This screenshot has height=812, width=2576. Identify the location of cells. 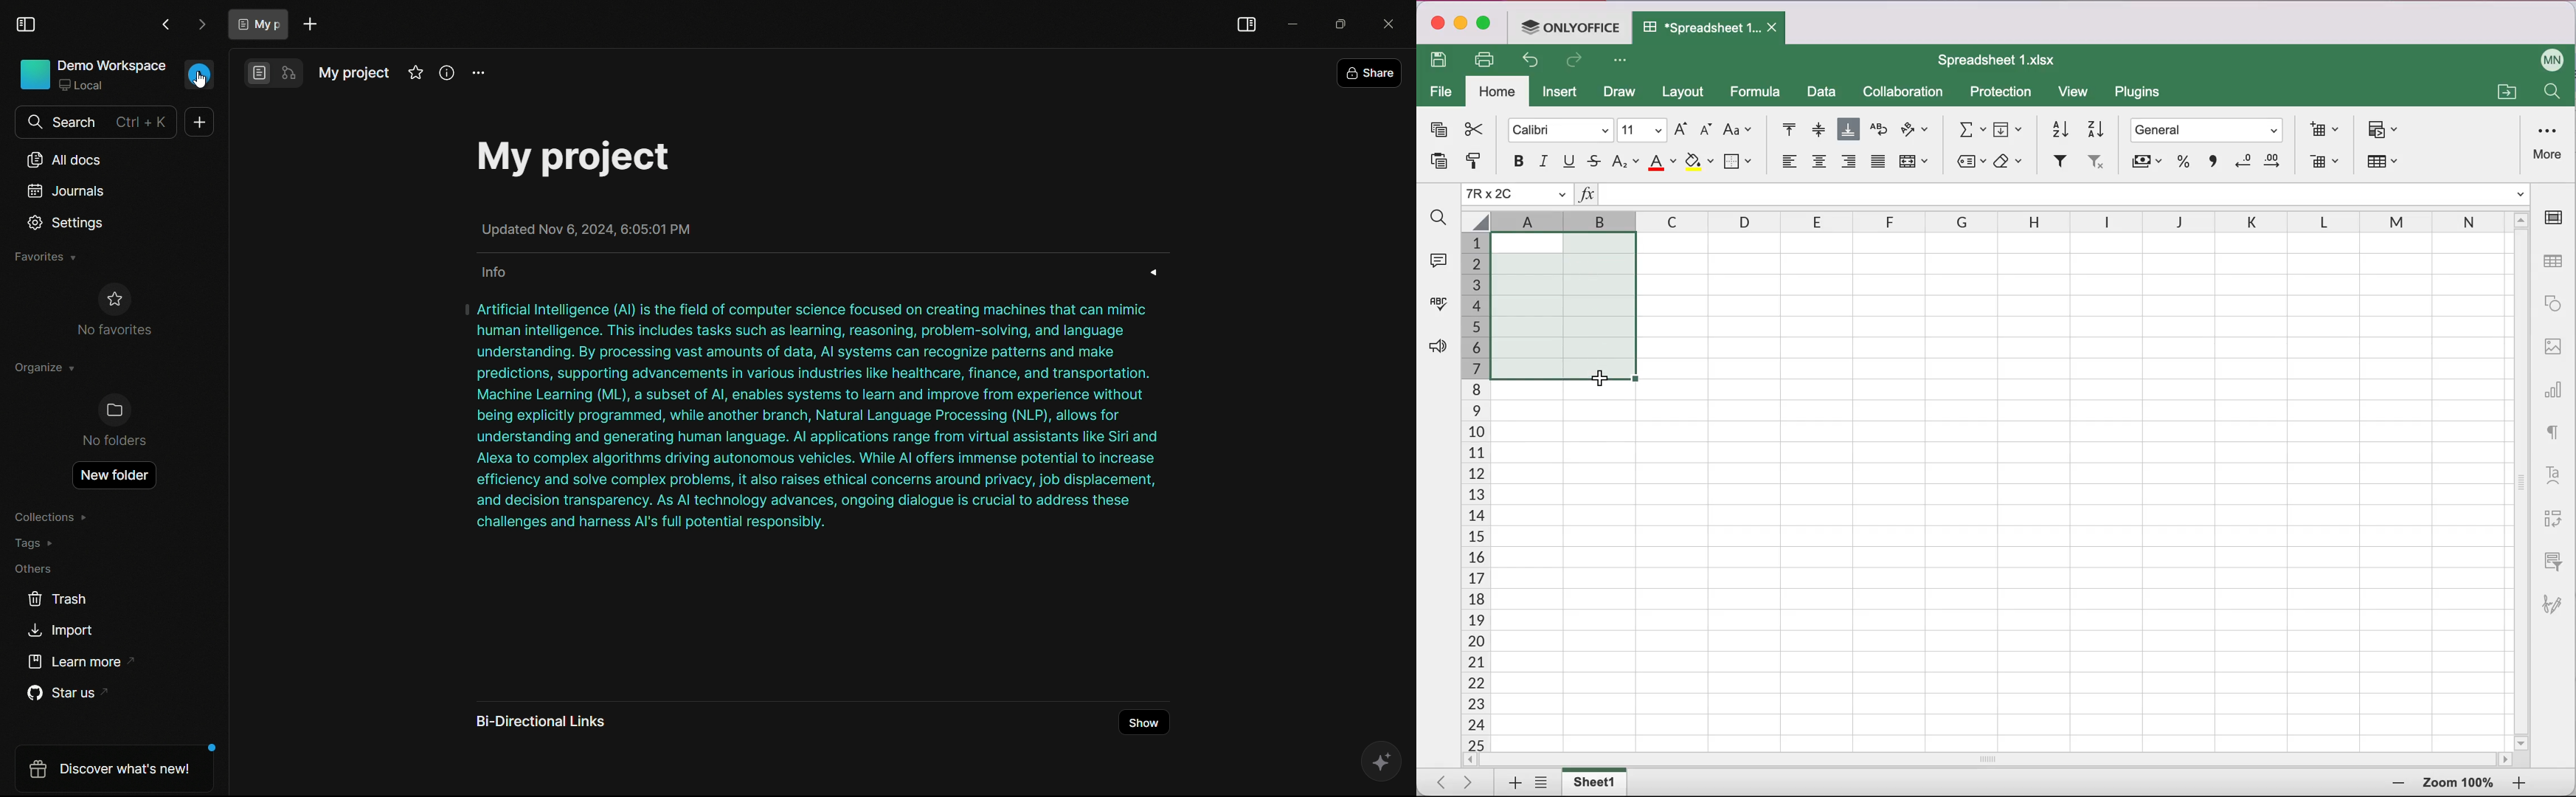
(2101, 490).